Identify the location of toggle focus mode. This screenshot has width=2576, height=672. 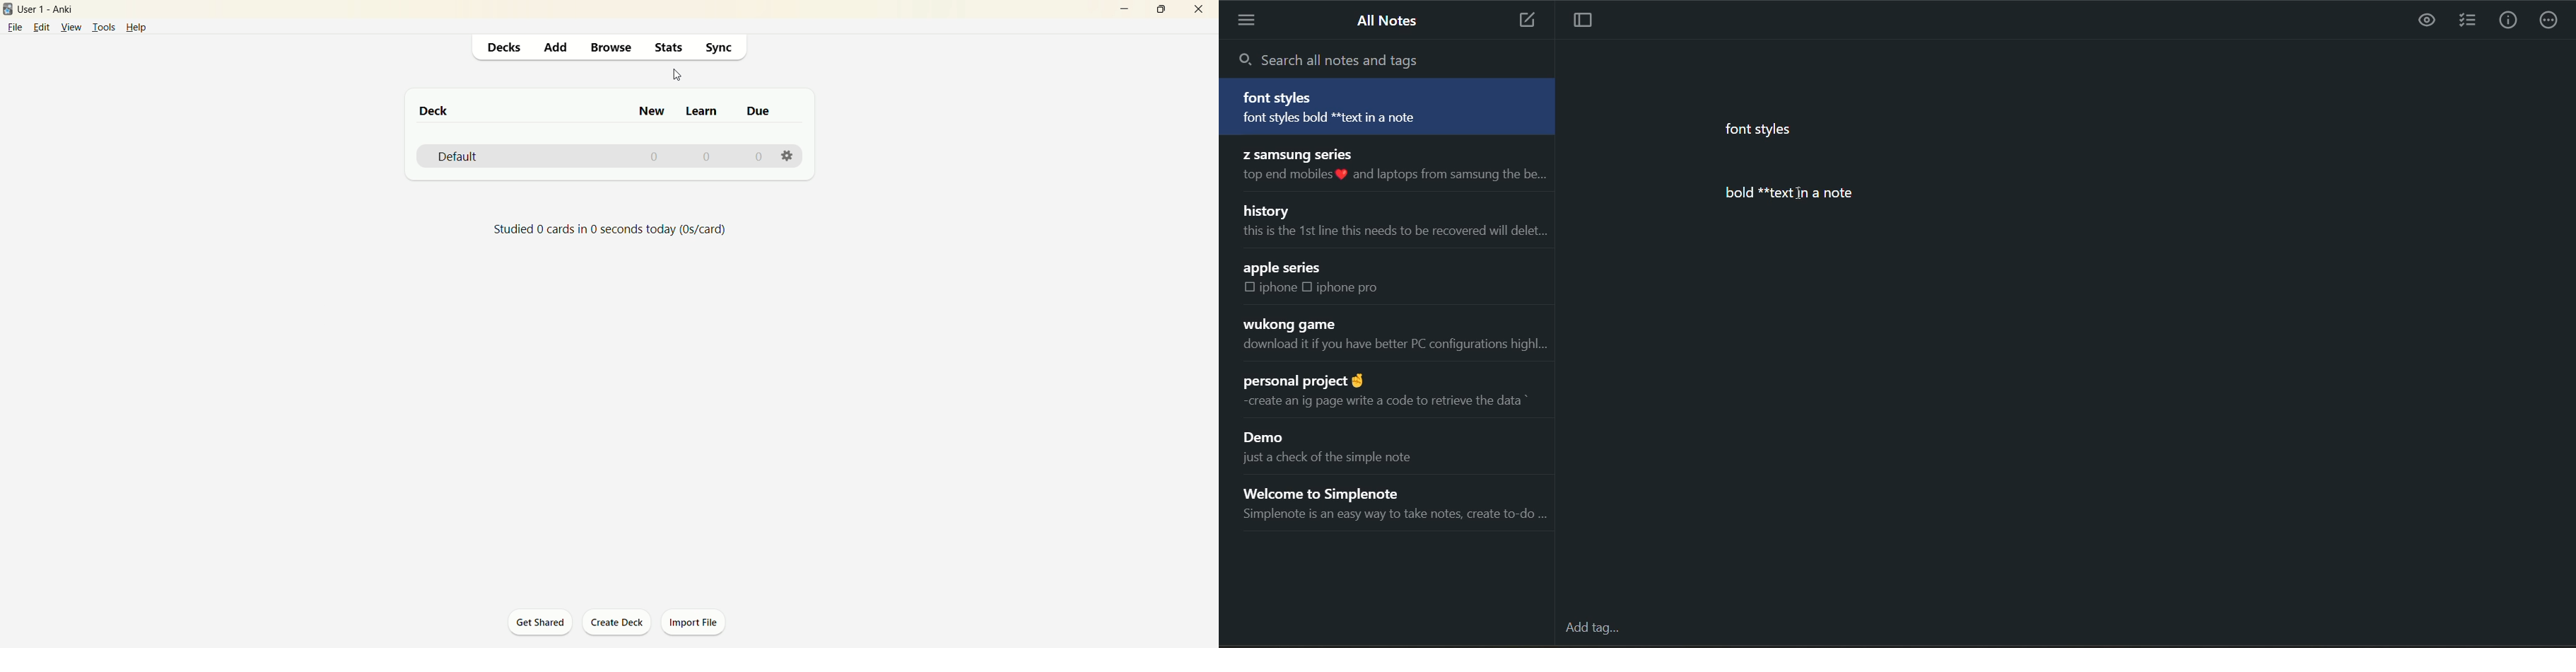
(1590, 21).